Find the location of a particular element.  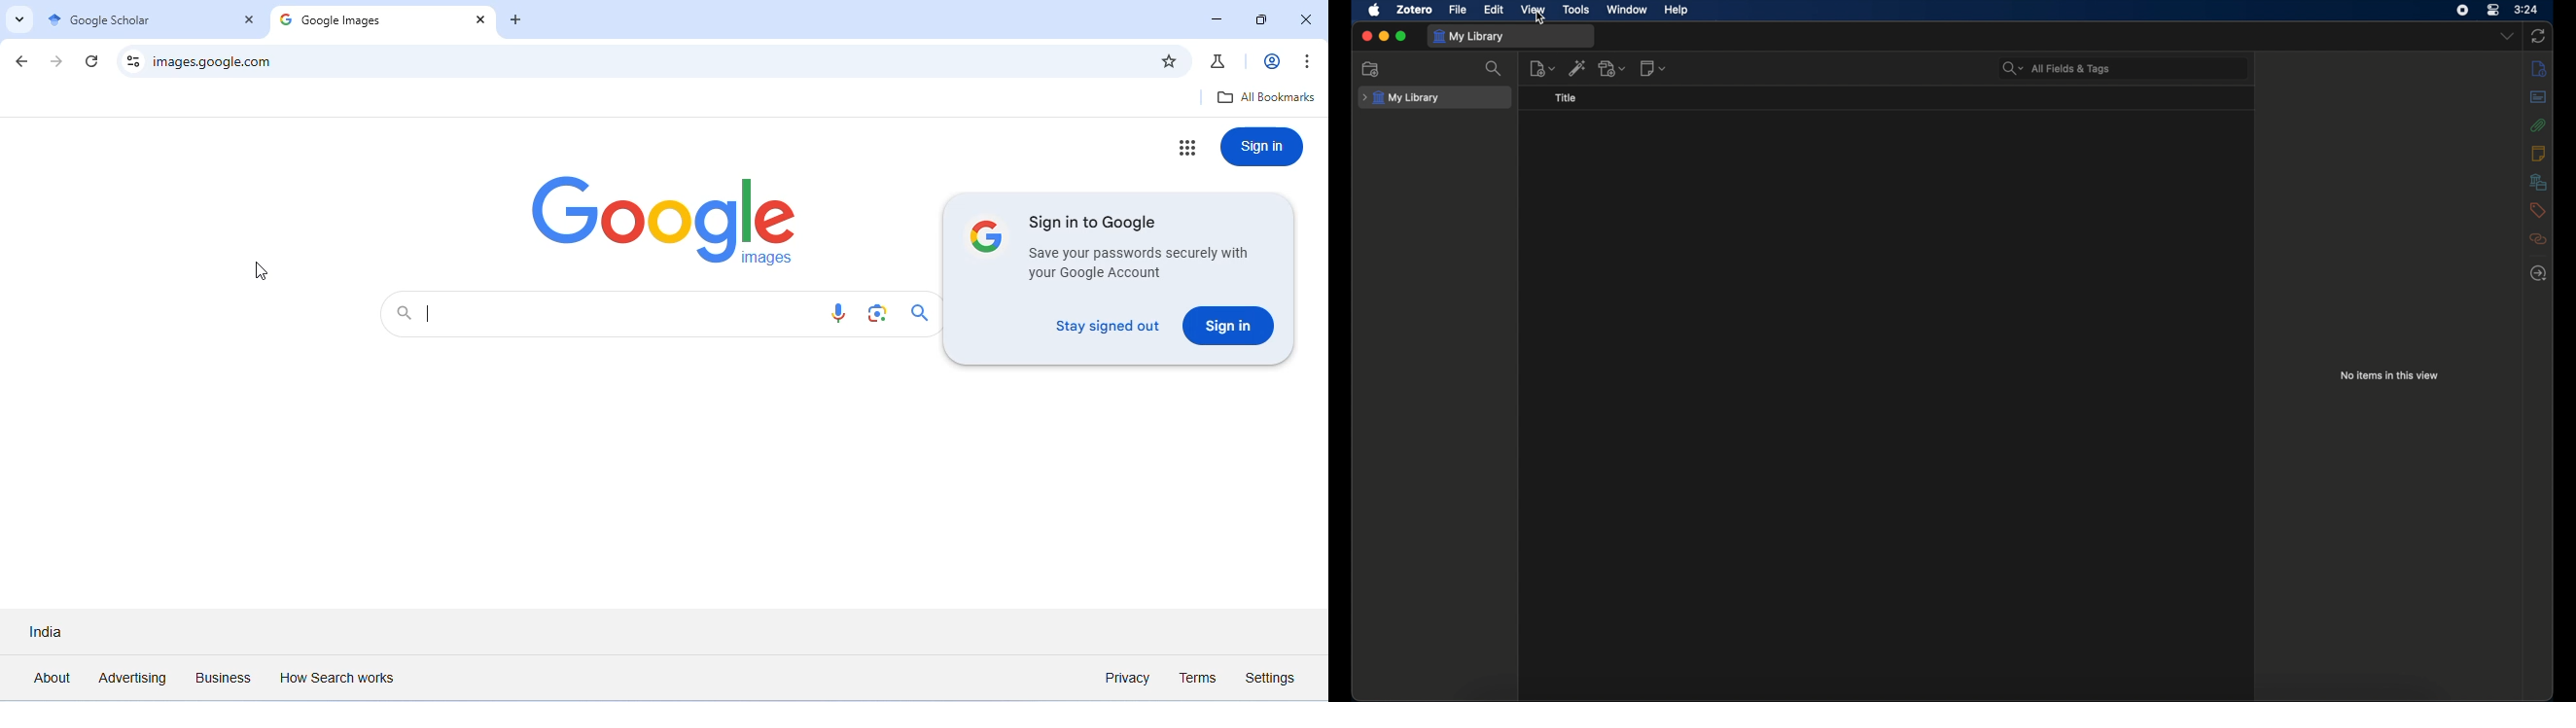

sync is located at coordinates (2539, 36).